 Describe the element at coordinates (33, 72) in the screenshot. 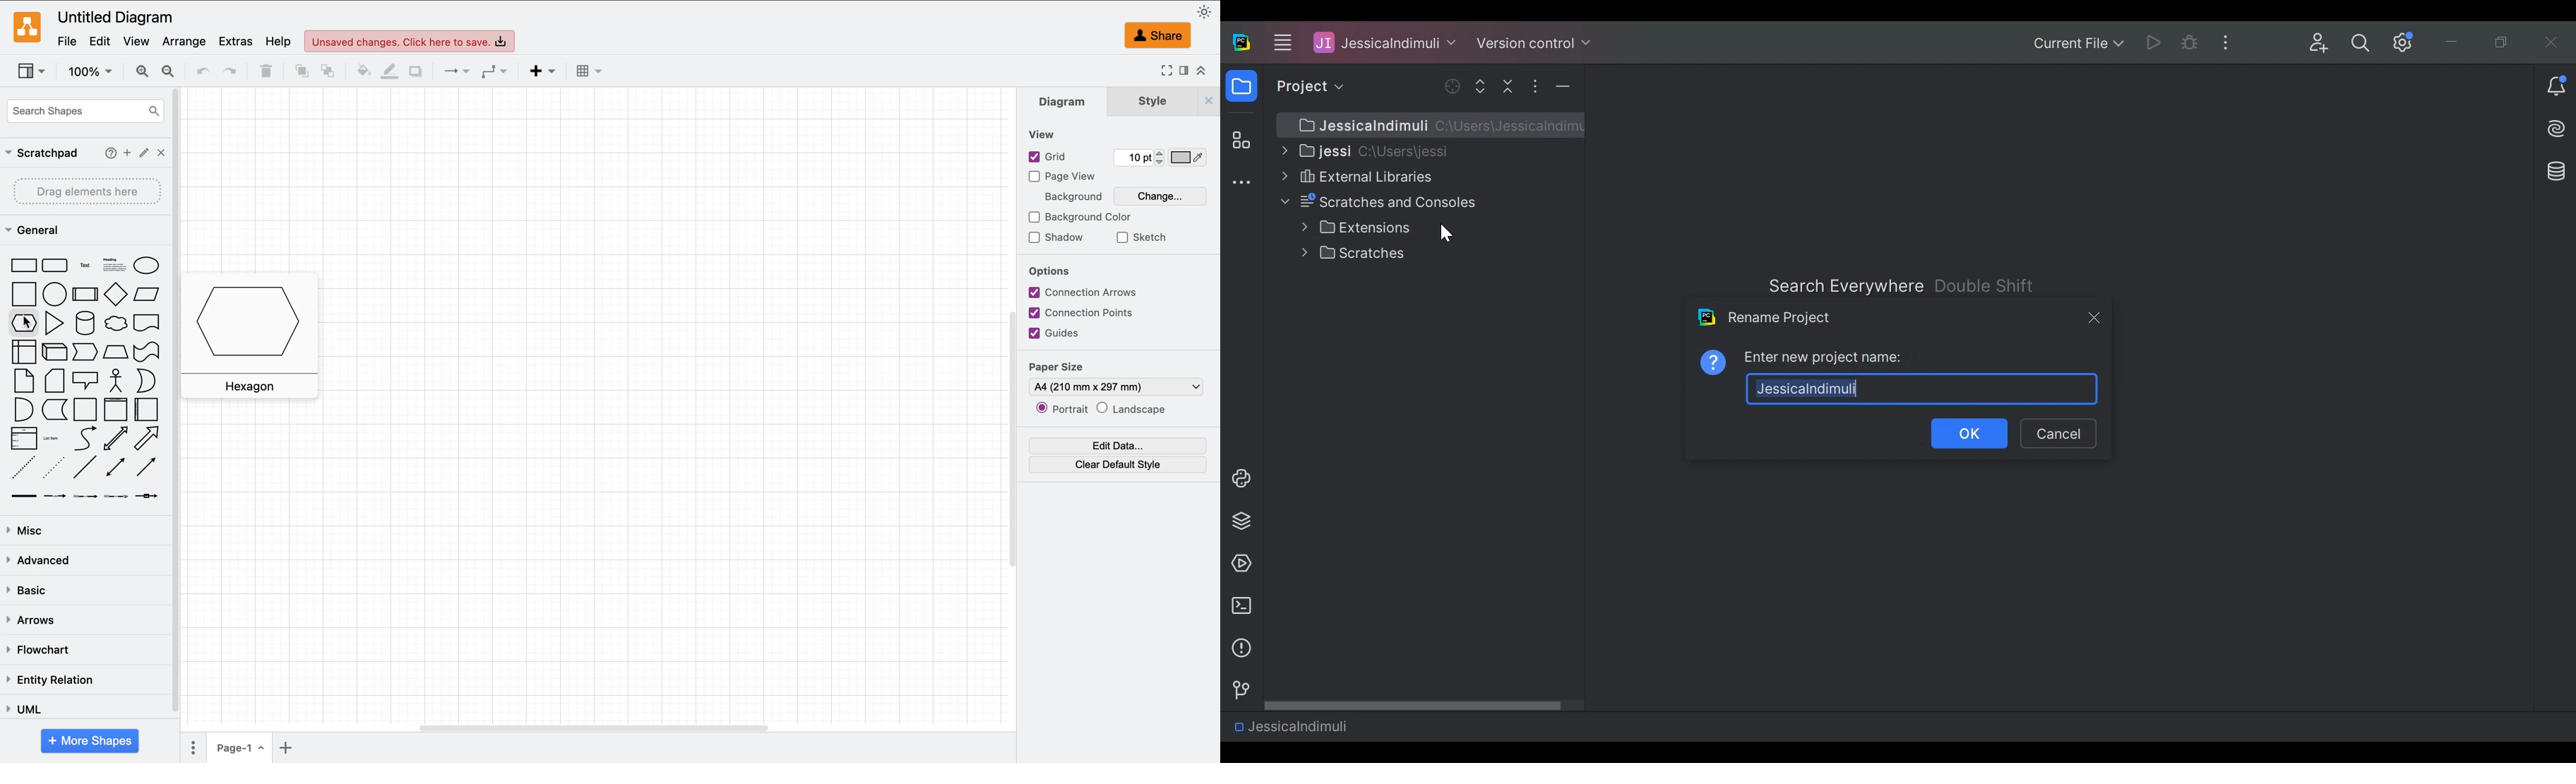

I see `view` at that location.